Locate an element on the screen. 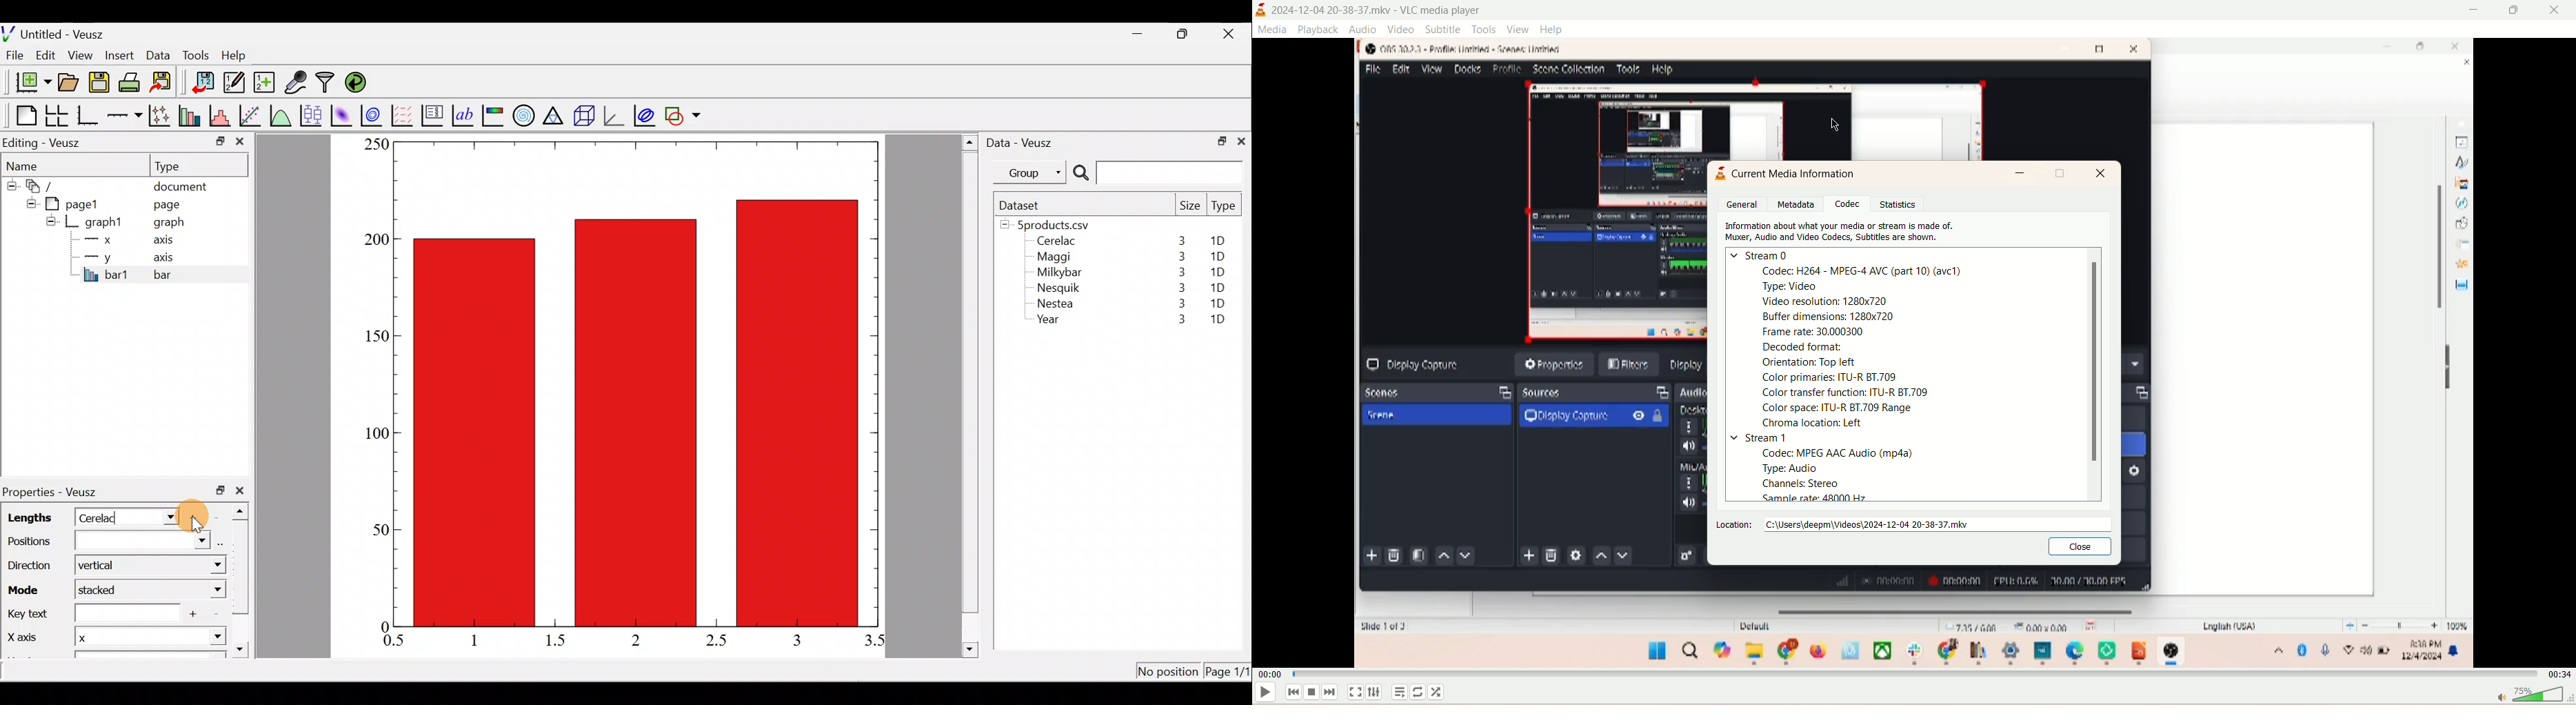  x is located at coordinates (101, 240).